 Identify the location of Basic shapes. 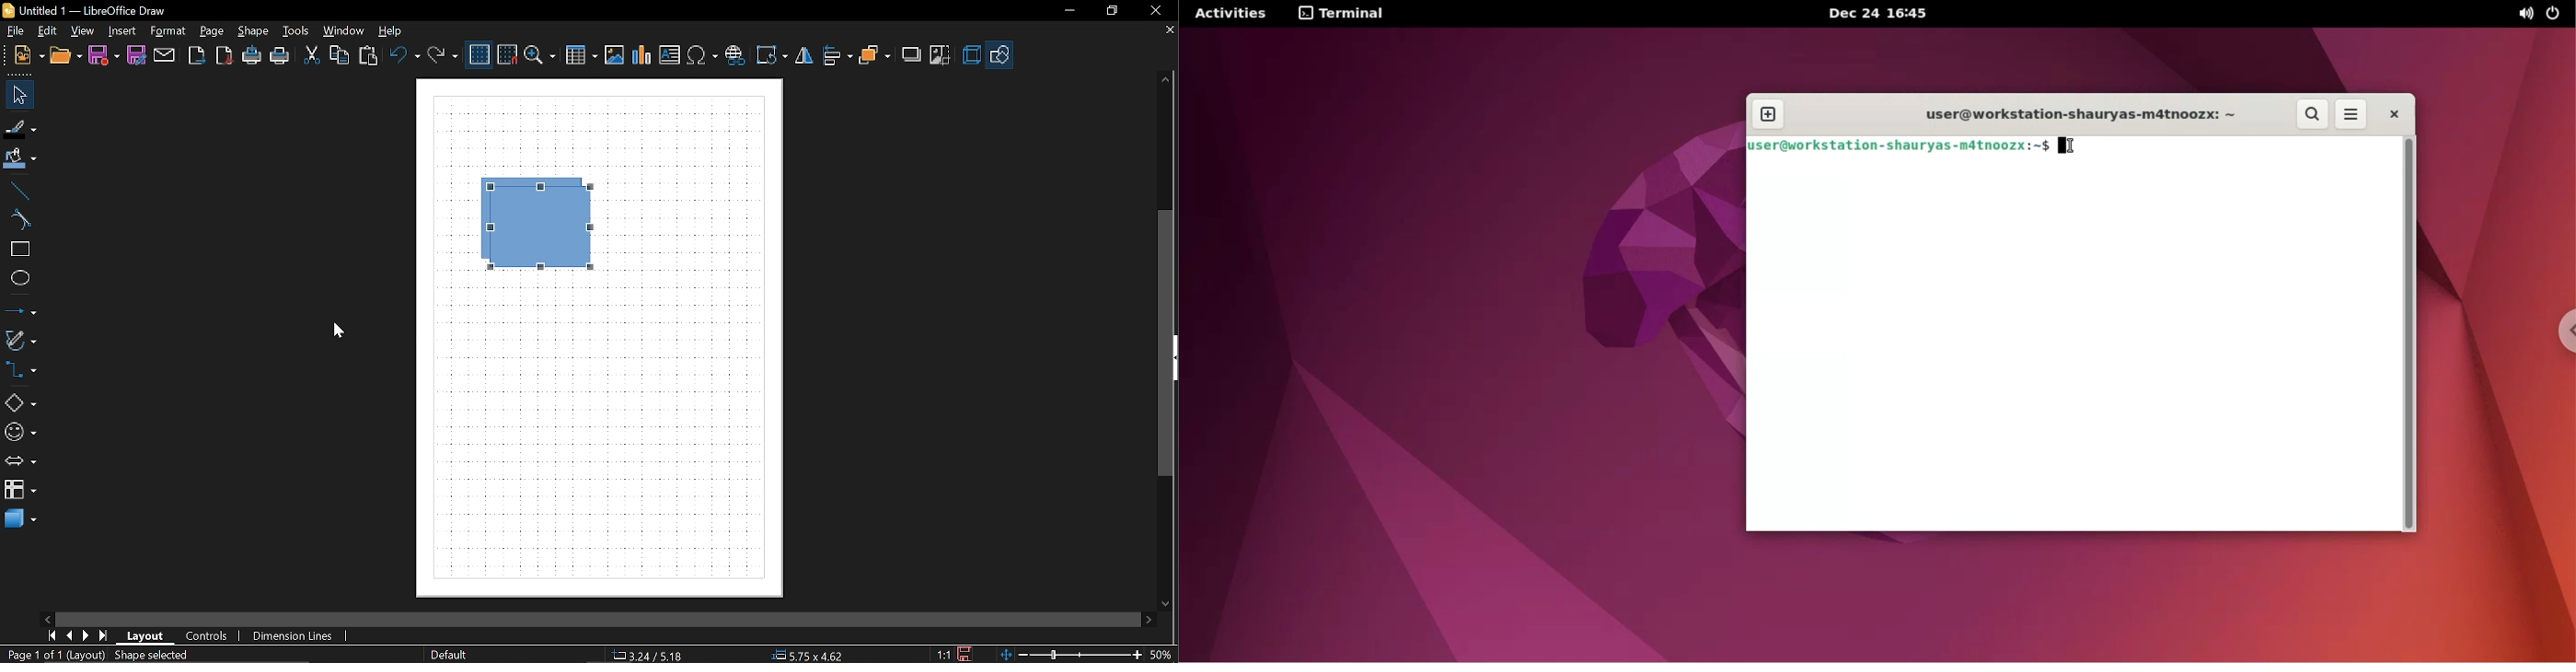
(999, 56).